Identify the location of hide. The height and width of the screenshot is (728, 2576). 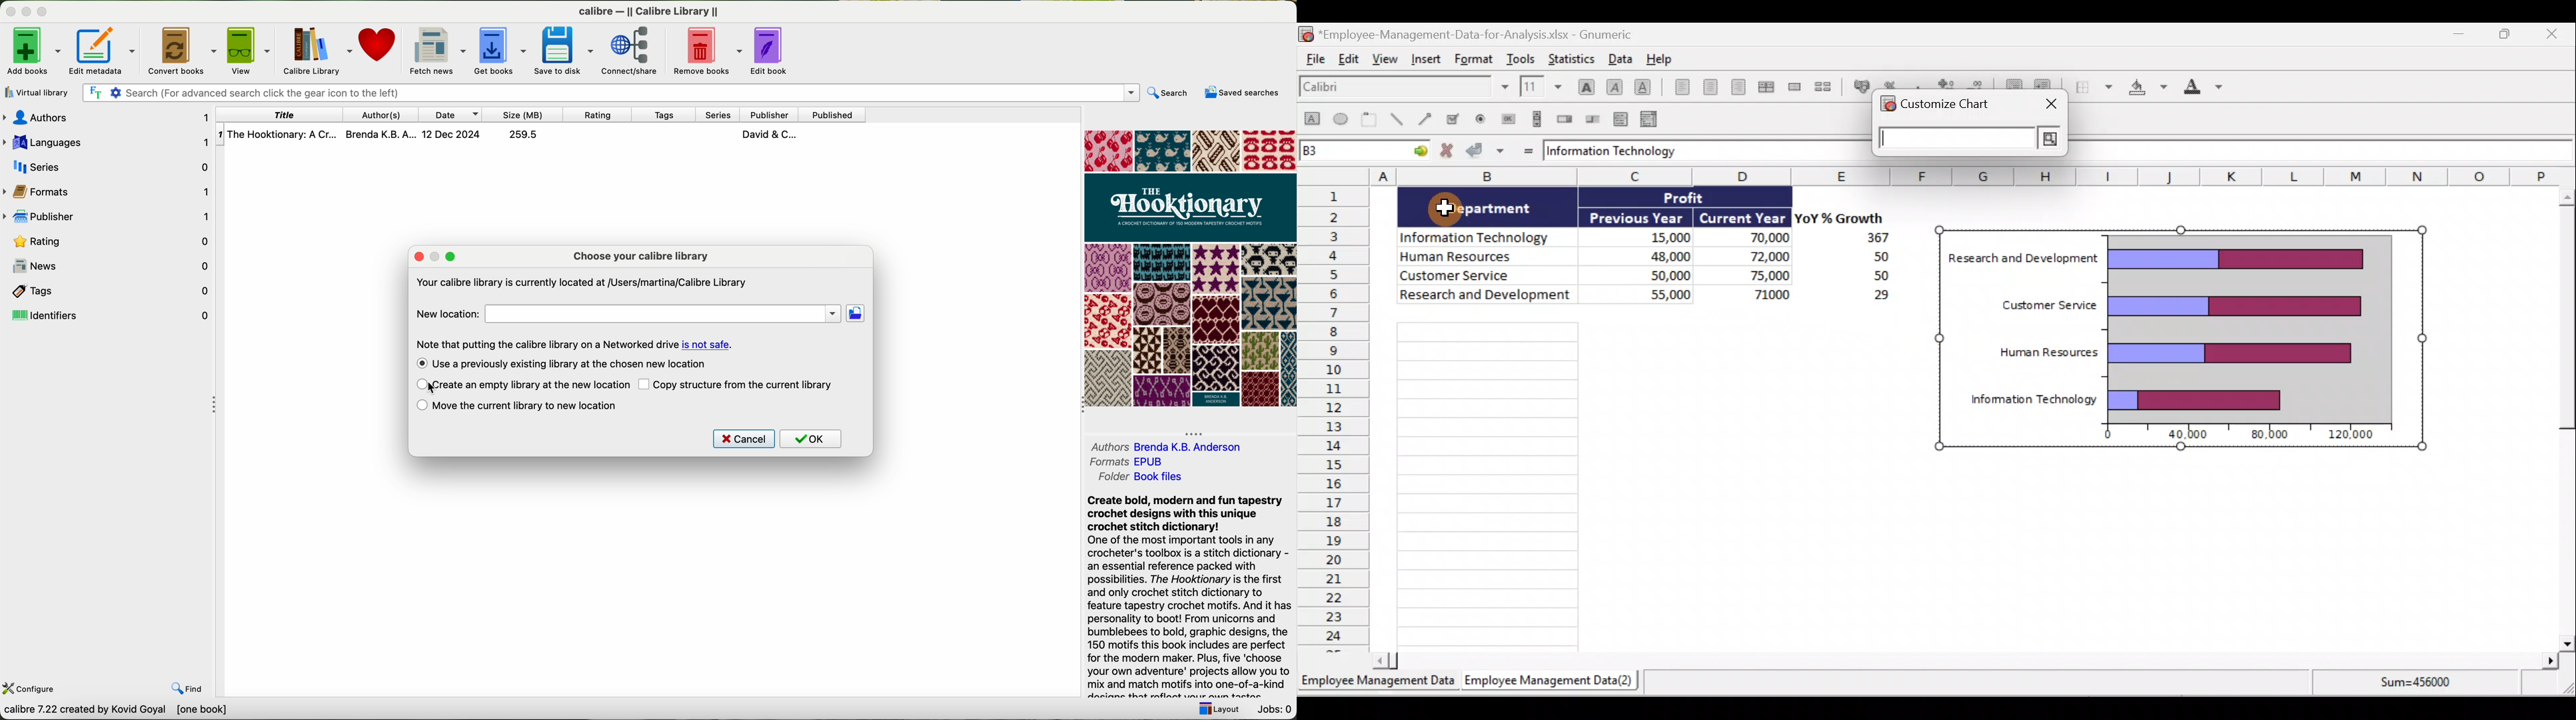
(1195, 432).